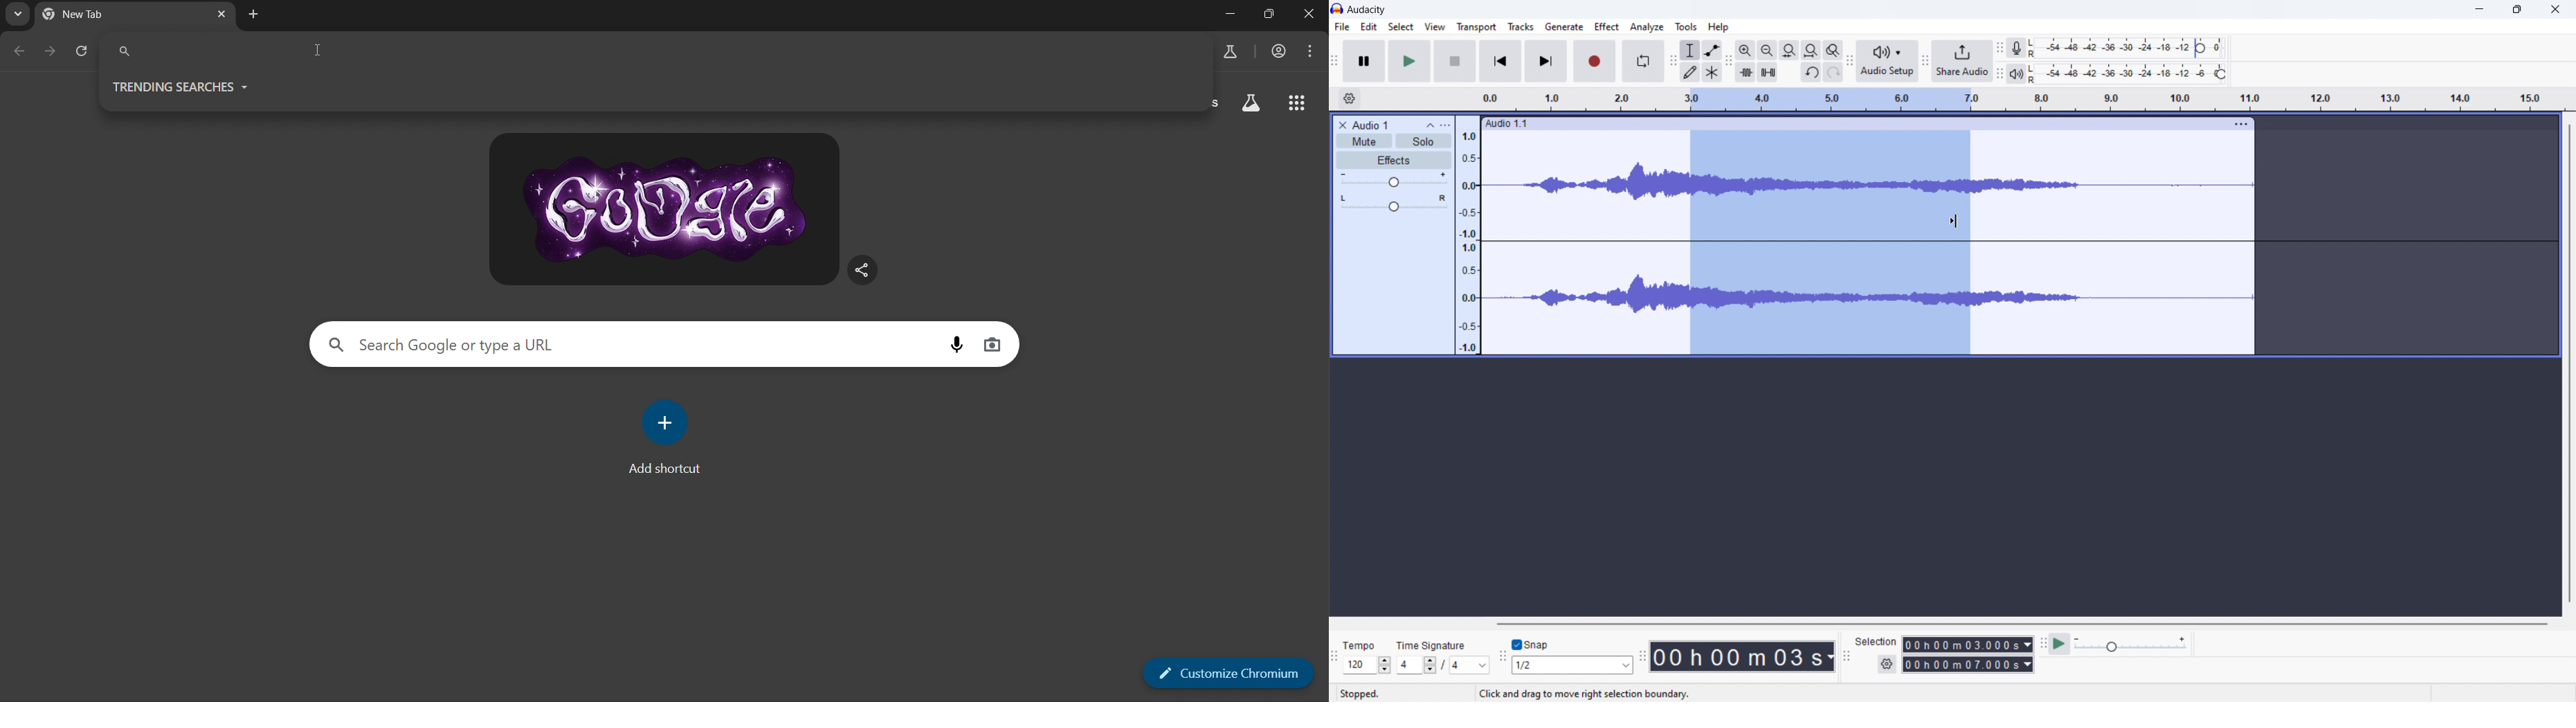 This screenshot has width=2576, height=728. Describe the element at coordinates (1728, 62) in the screenshot. I see `edit toolbar` at that location.